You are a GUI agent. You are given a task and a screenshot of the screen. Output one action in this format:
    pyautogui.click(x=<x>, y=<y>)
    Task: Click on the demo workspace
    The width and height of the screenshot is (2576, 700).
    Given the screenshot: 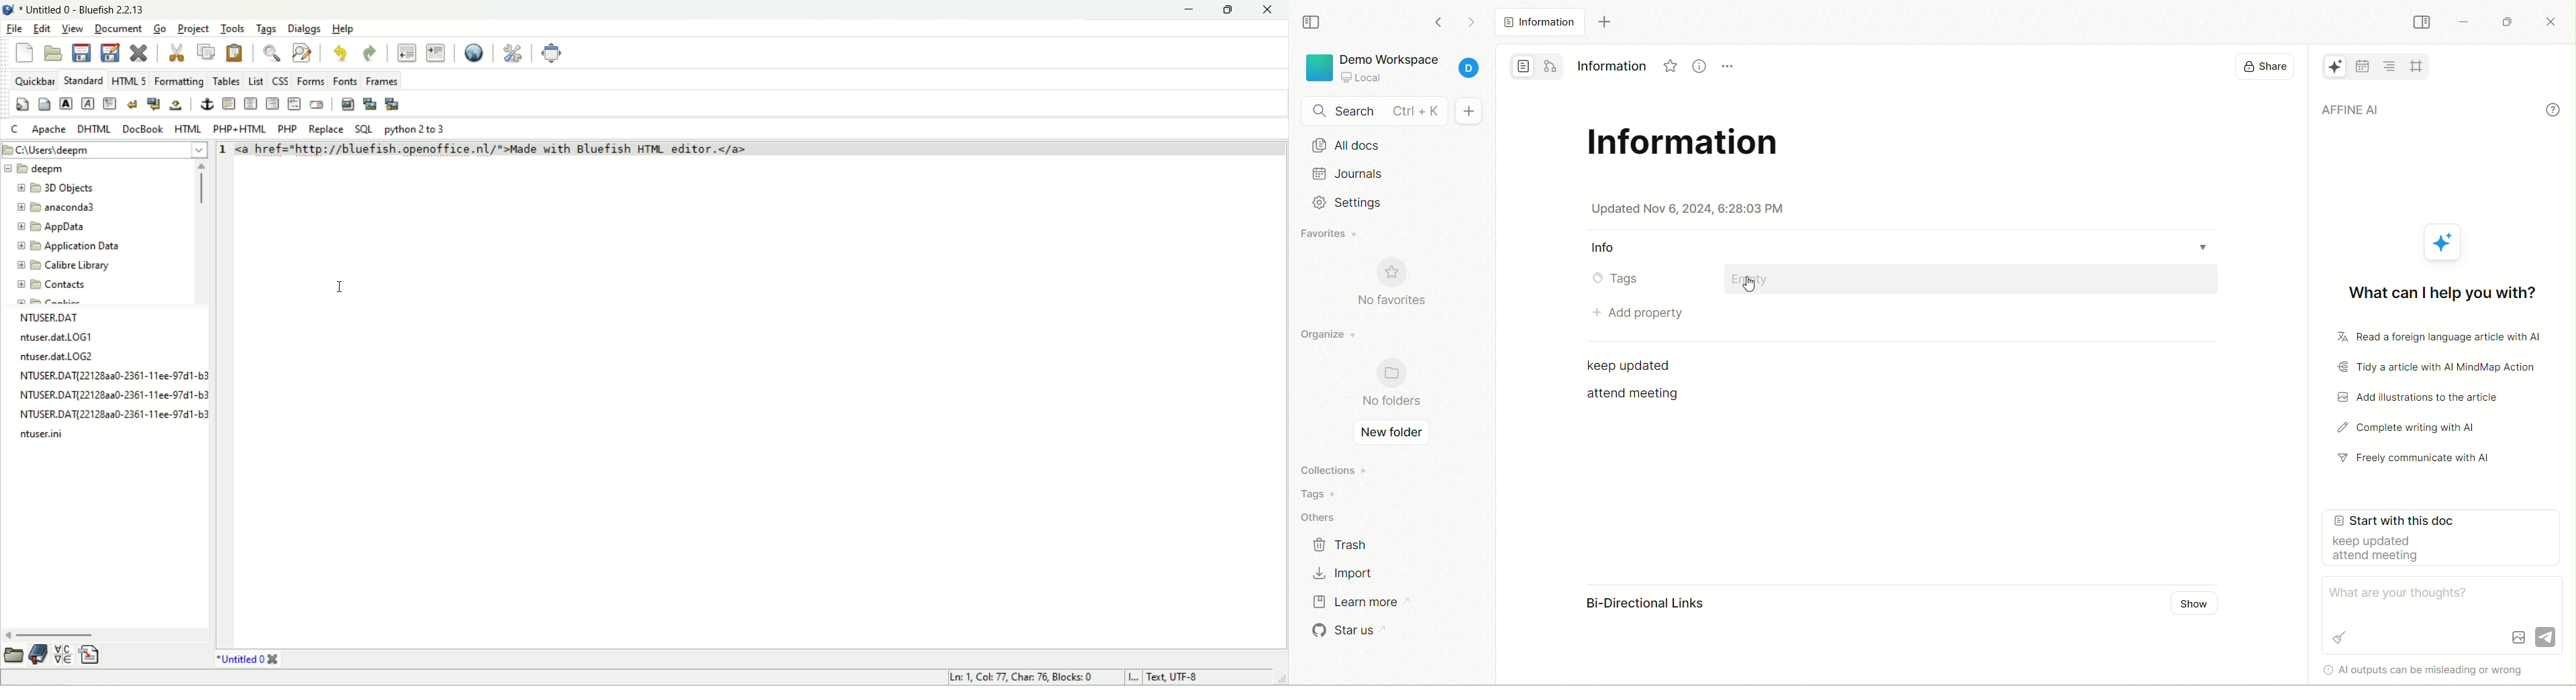 What is the action you would take?
    pyautogui.click(x=1389, y=57)
    